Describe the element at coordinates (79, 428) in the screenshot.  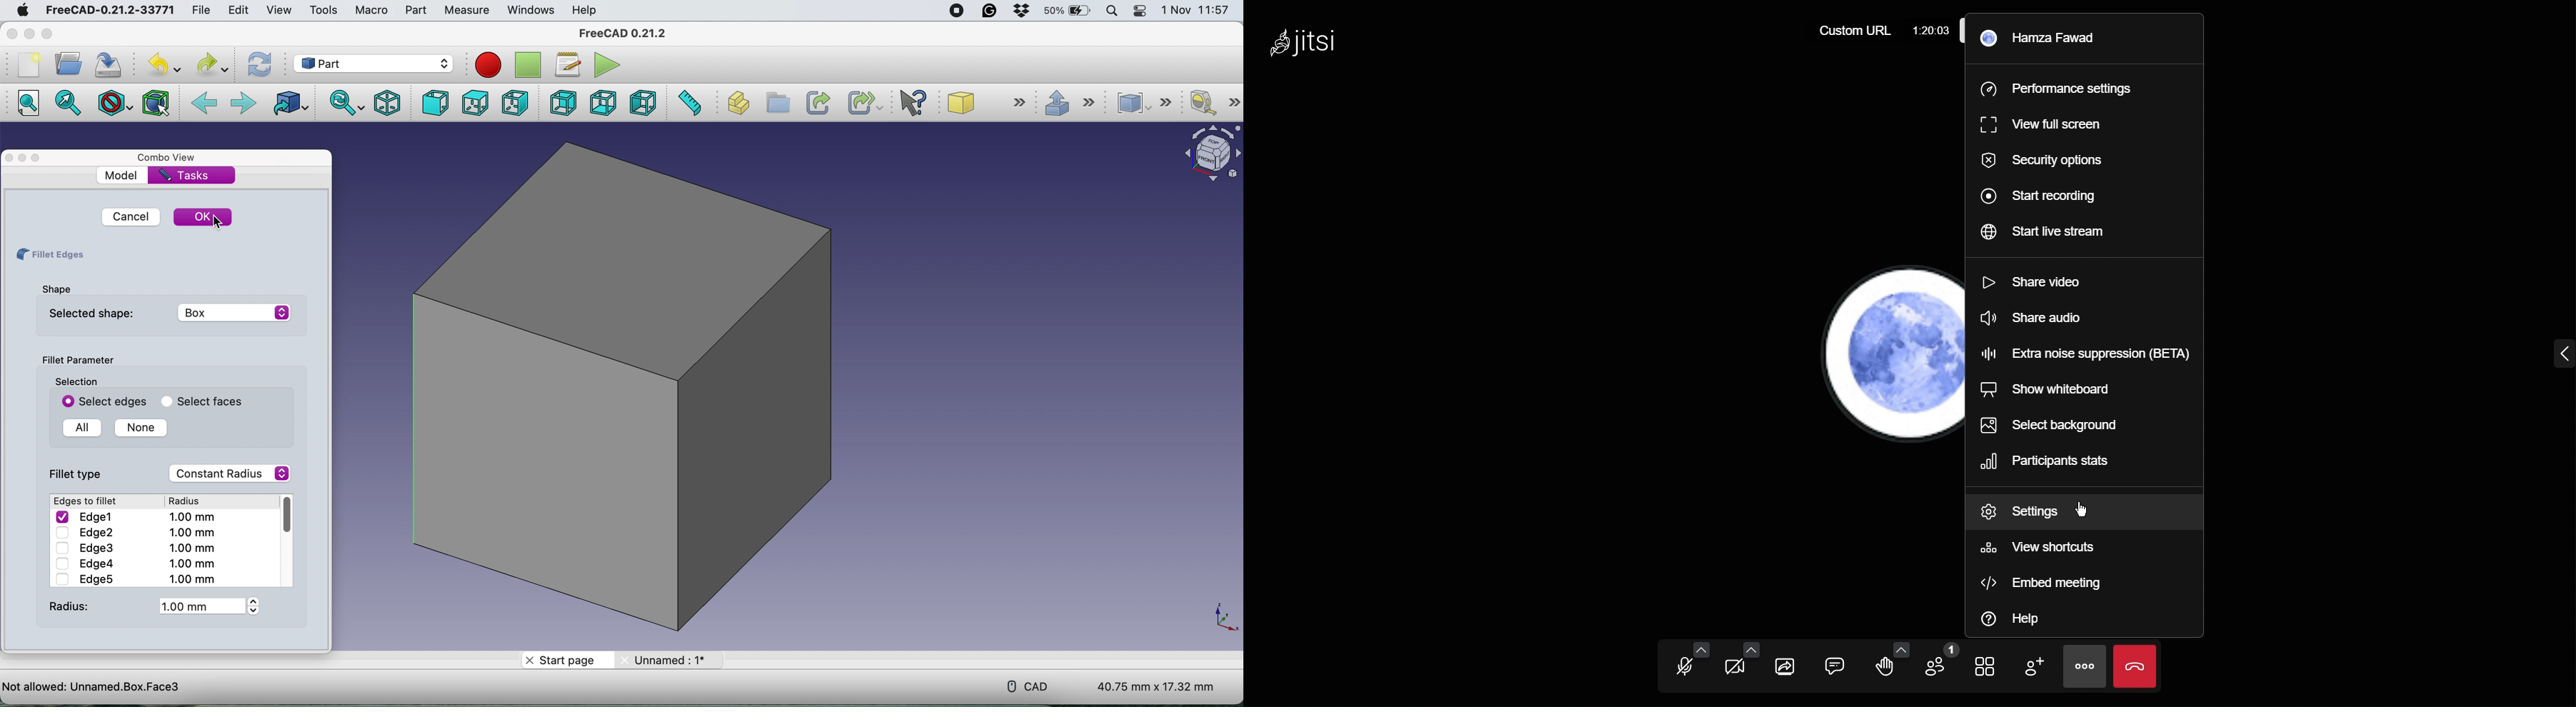
I see `All` at that location.